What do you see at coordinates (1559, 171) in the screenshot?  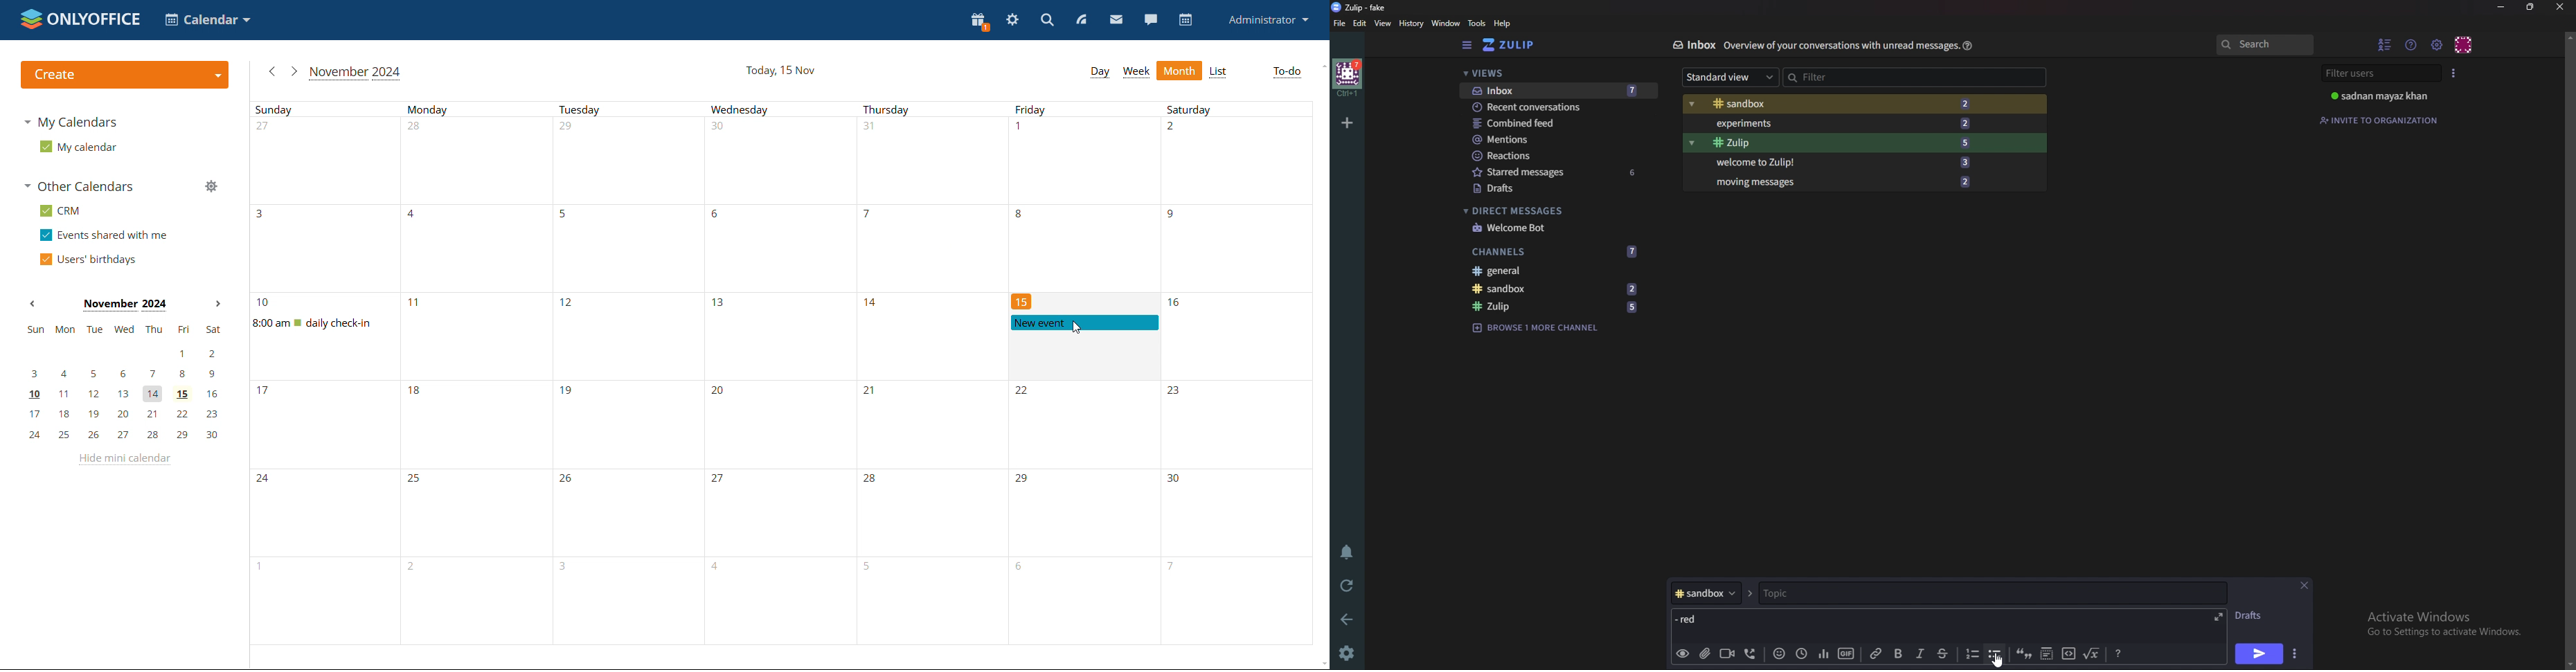 I see `Starred messages` at bounding box center [1559, 171].